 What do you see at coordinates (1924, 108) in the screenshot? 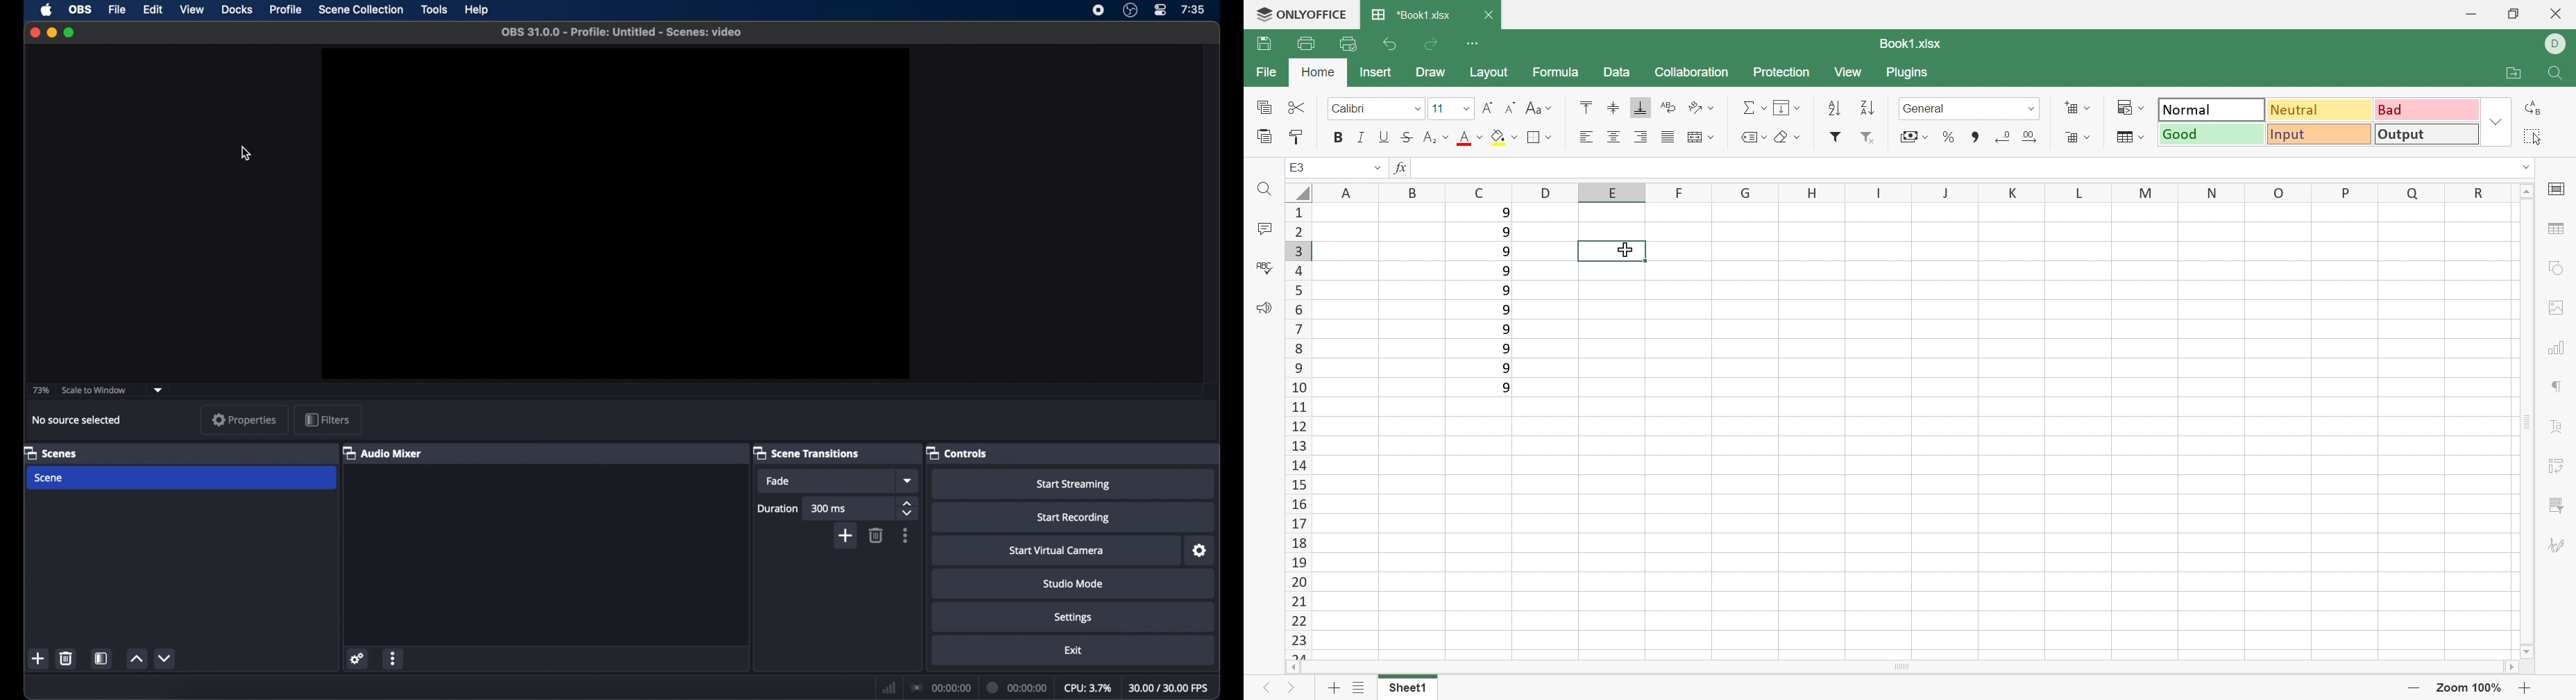
I see `General` at bounding box center [1924, 108].